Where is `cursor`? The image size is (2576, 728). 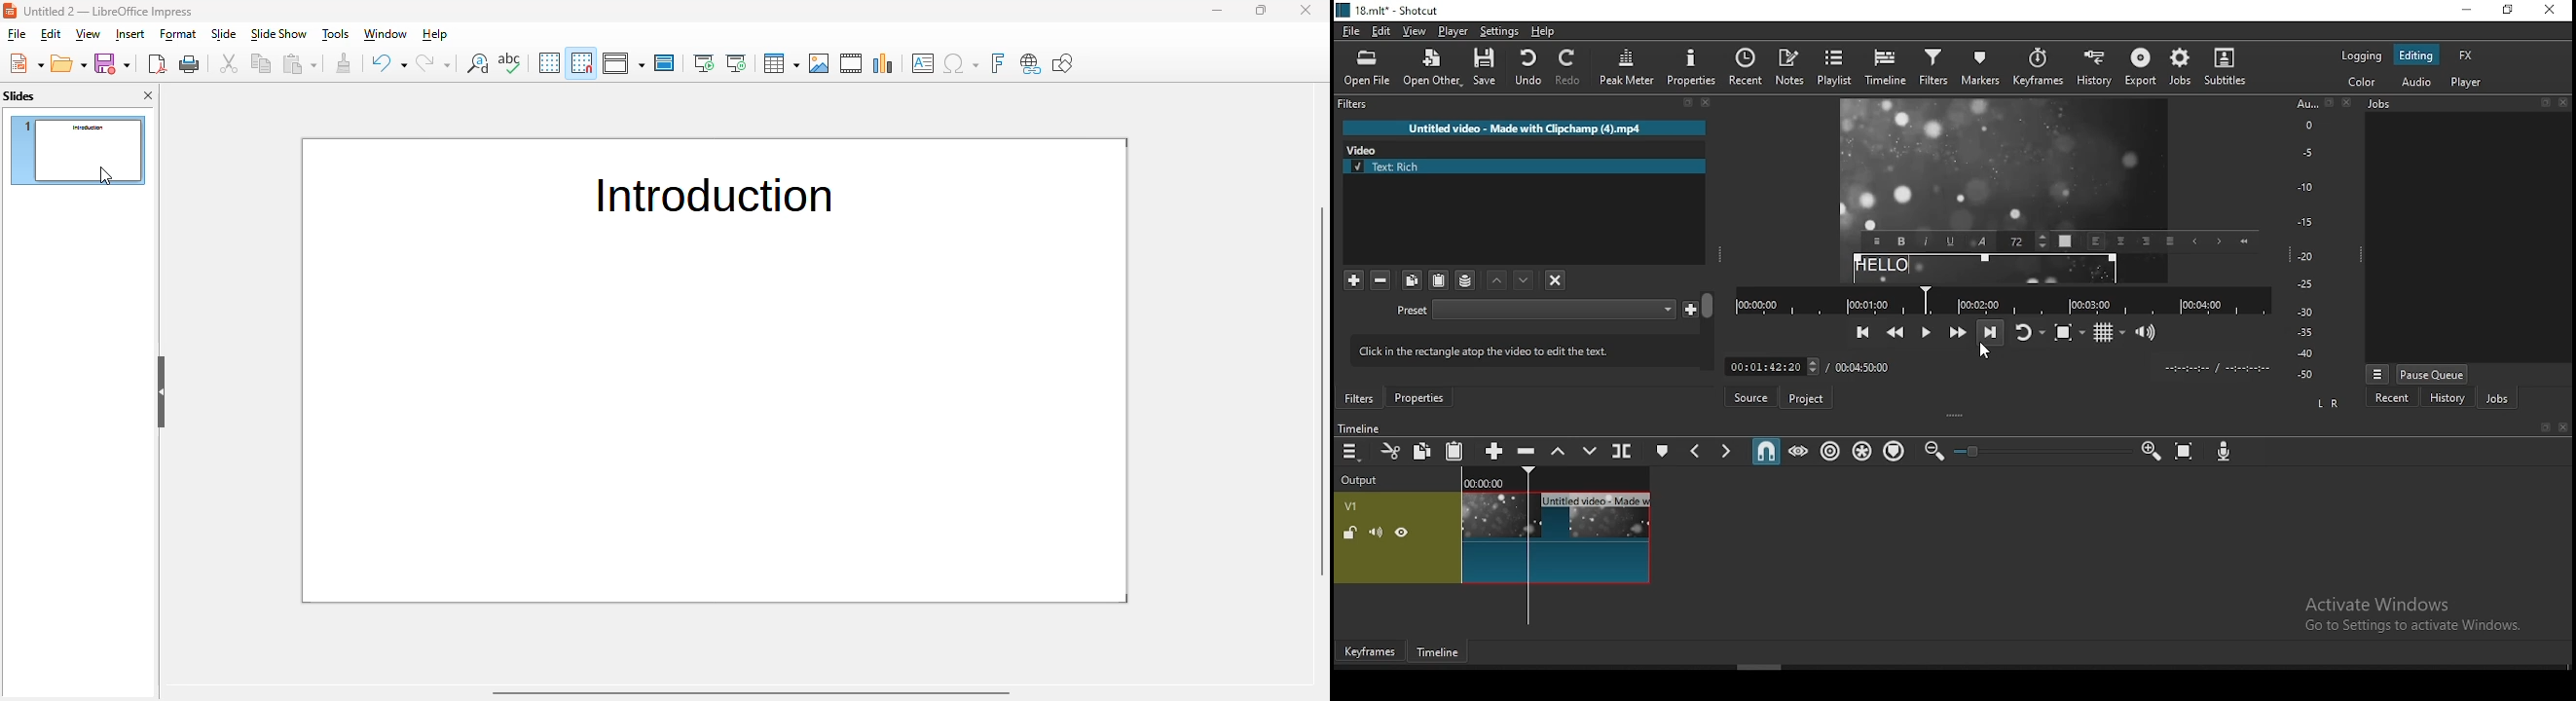 cursor is located at coordinates (104, 174).